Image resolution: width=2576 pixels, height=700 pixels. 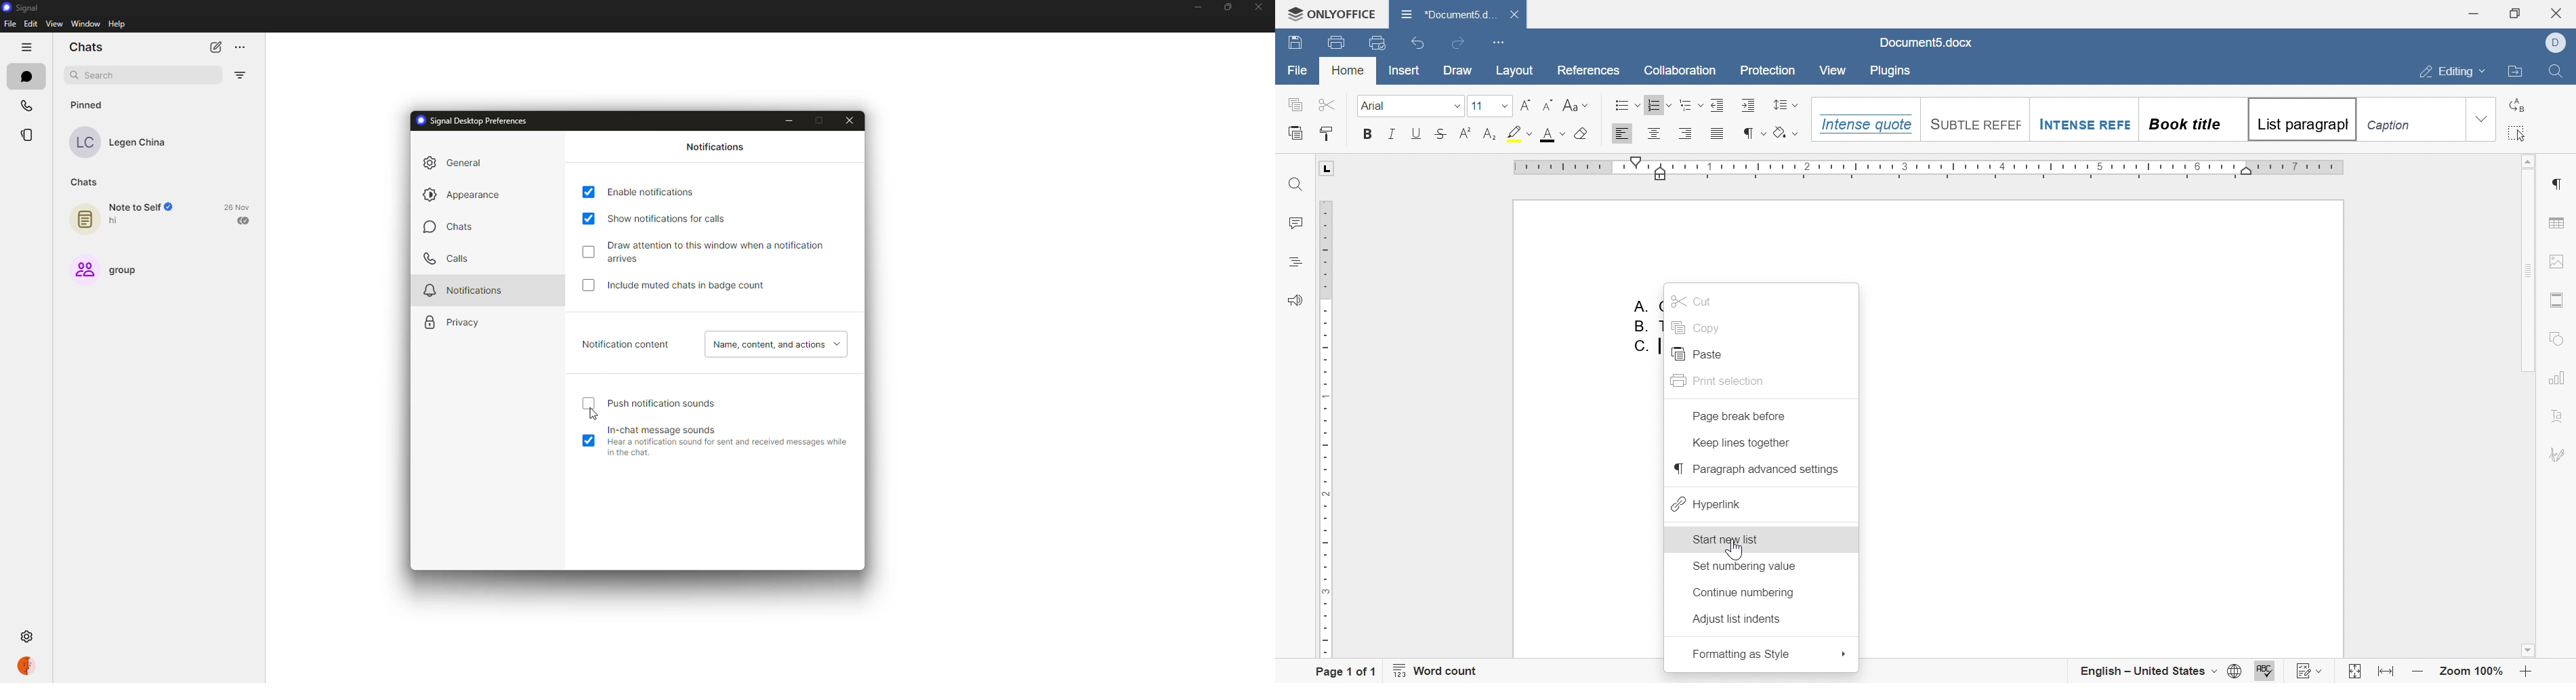 I want to click on page break before, so click(x=1739, y=416).